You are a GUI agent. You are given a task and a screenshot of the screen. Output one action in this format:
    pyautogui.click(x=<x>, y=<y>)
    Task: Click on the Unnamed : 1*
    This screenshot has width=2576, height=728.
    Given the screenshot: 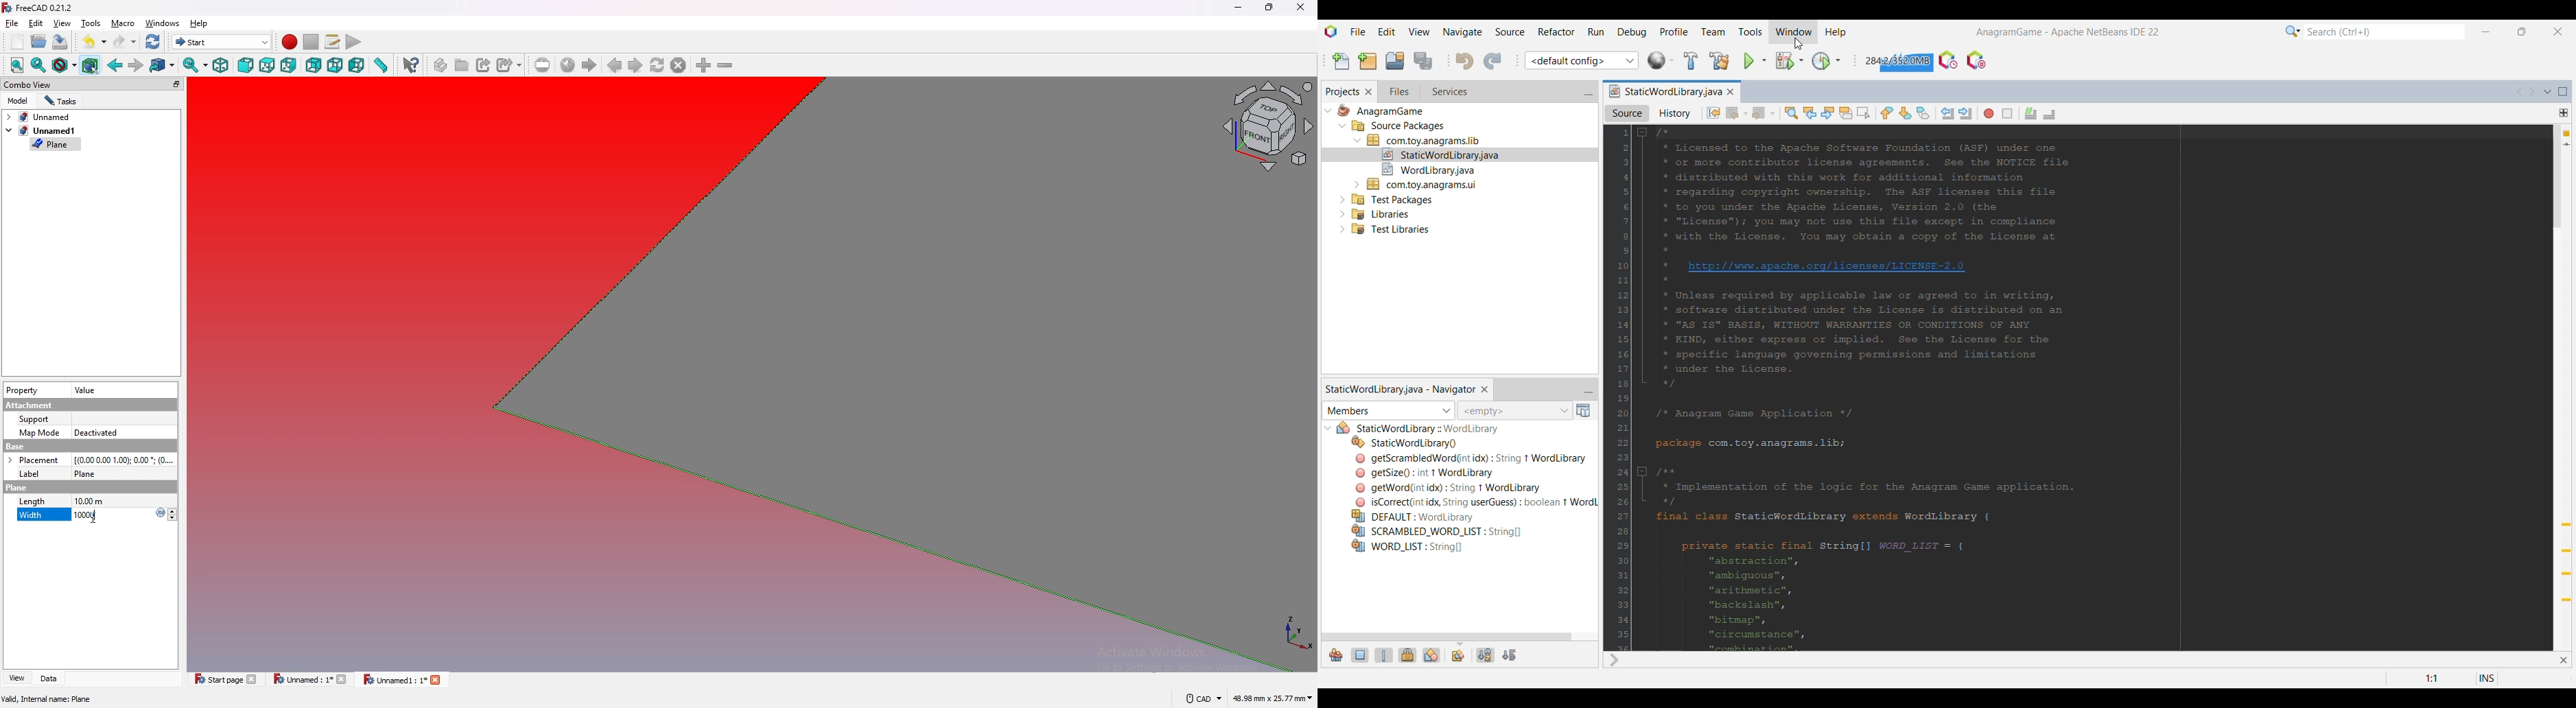 What is the action you would take?
    pyautogui.click(x=310, y=679)
    